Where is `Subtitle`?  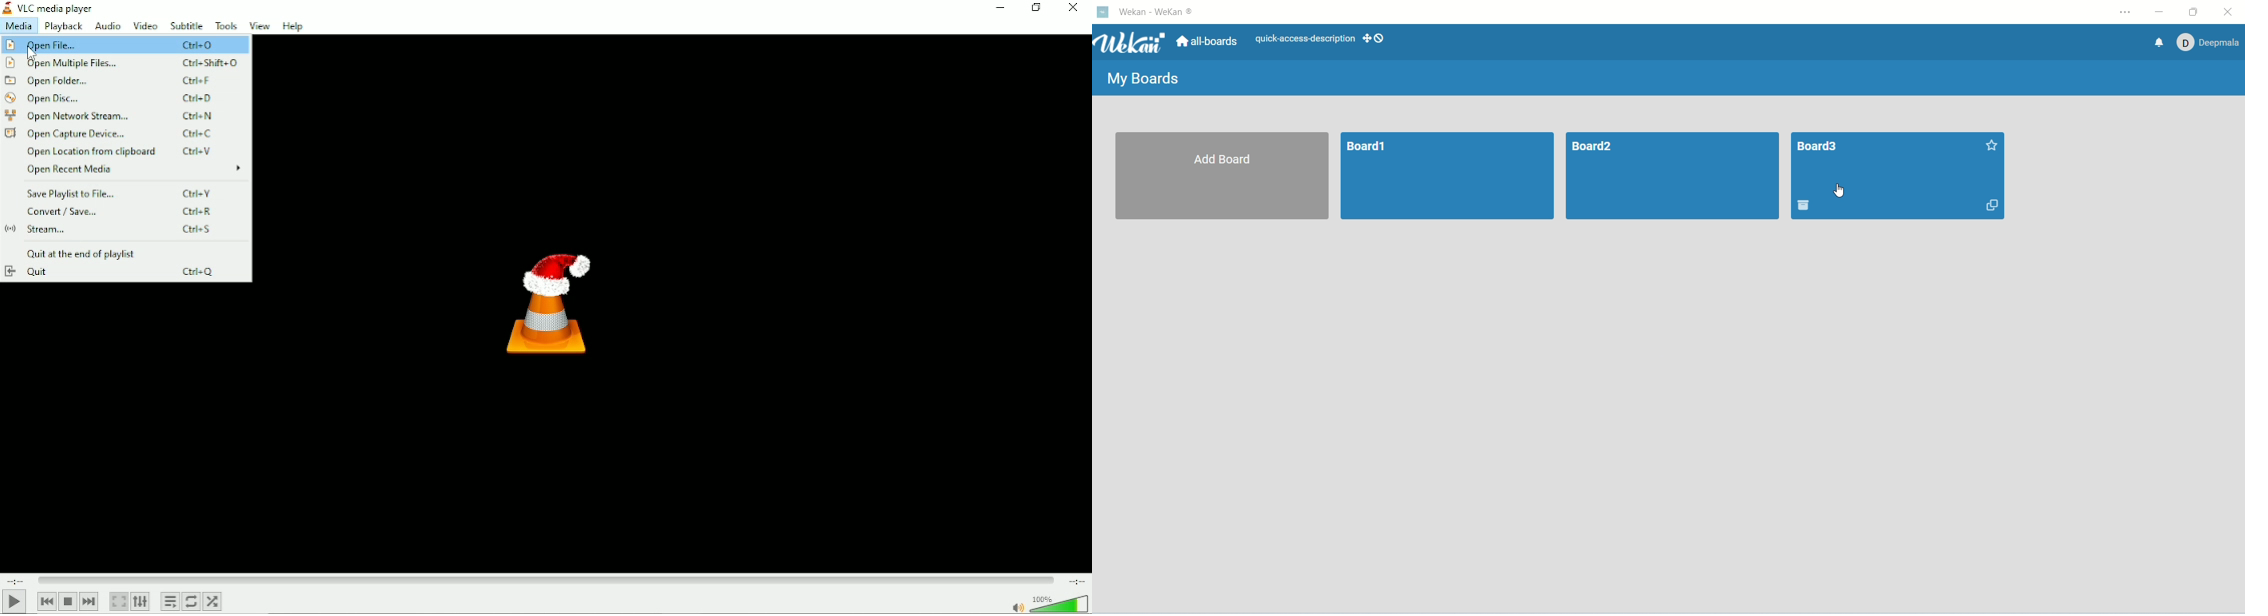 Subtitle is located at coordinates (187, 25).